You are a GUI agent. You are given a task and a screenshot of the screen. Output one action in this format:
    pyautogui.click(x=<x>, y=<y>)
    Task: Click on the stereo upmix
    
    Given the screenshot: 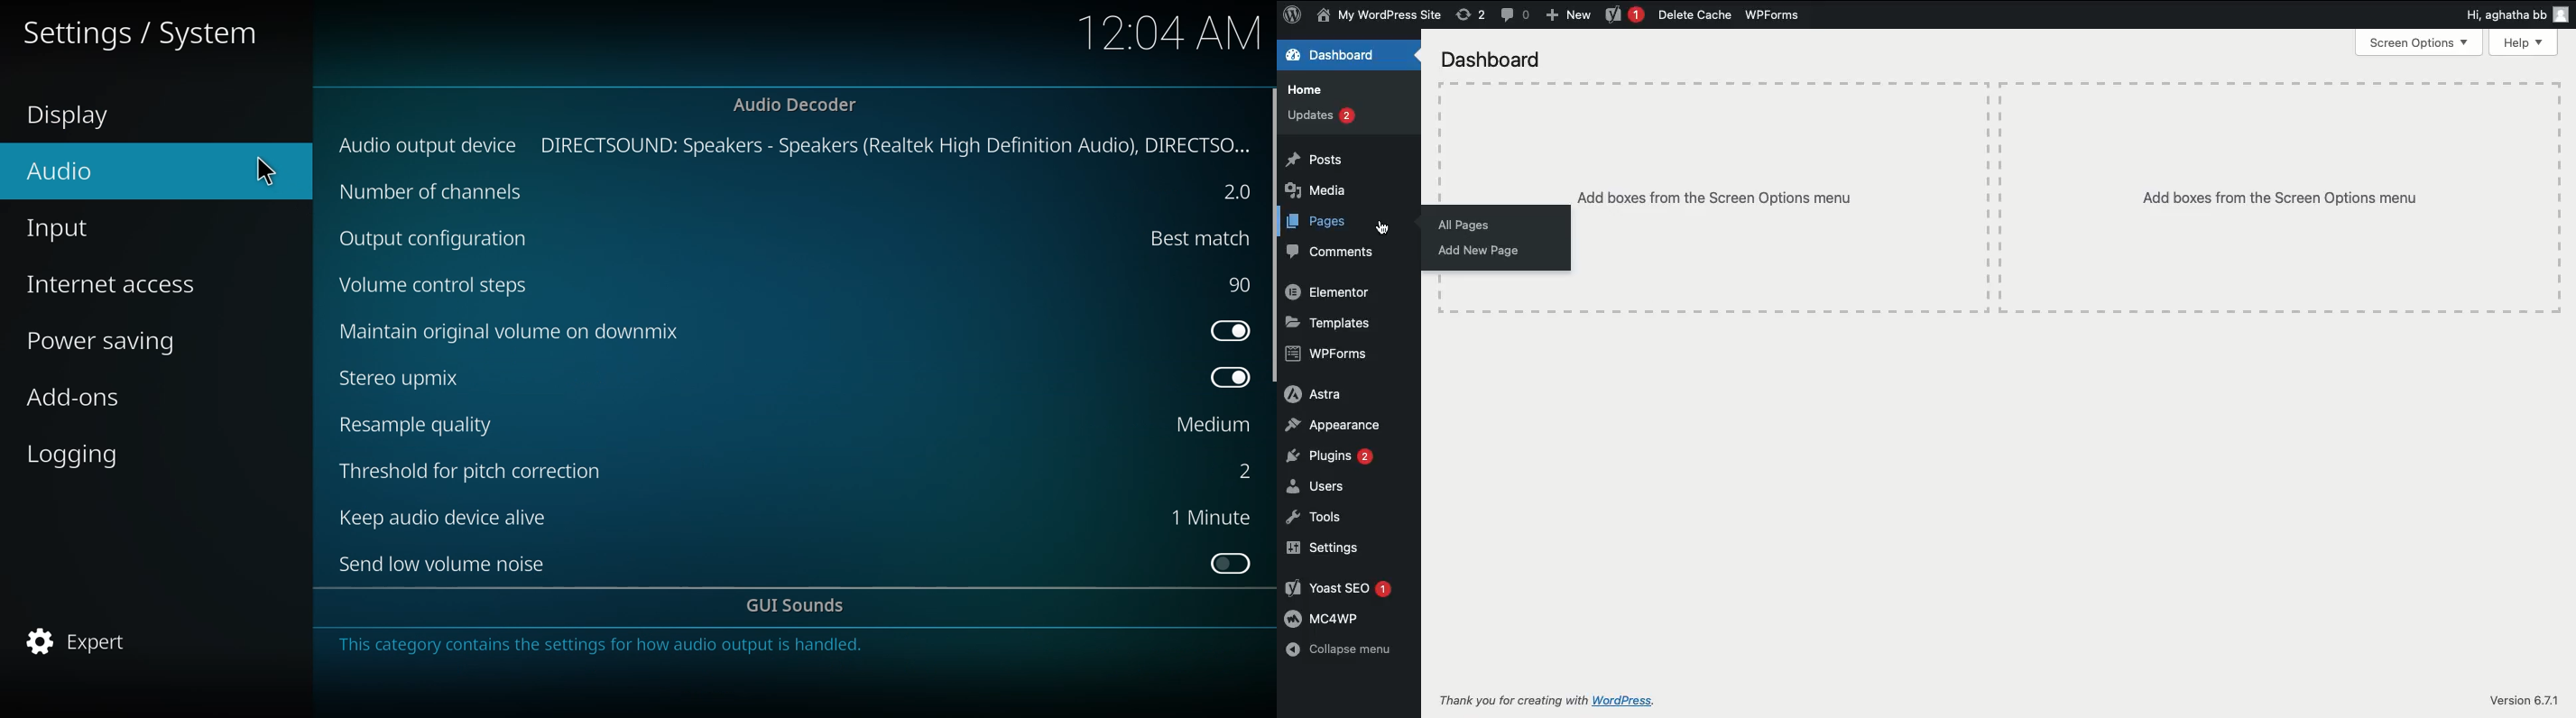 What is the action you would take?
    pyautogui.click(x=409, y=378)
    